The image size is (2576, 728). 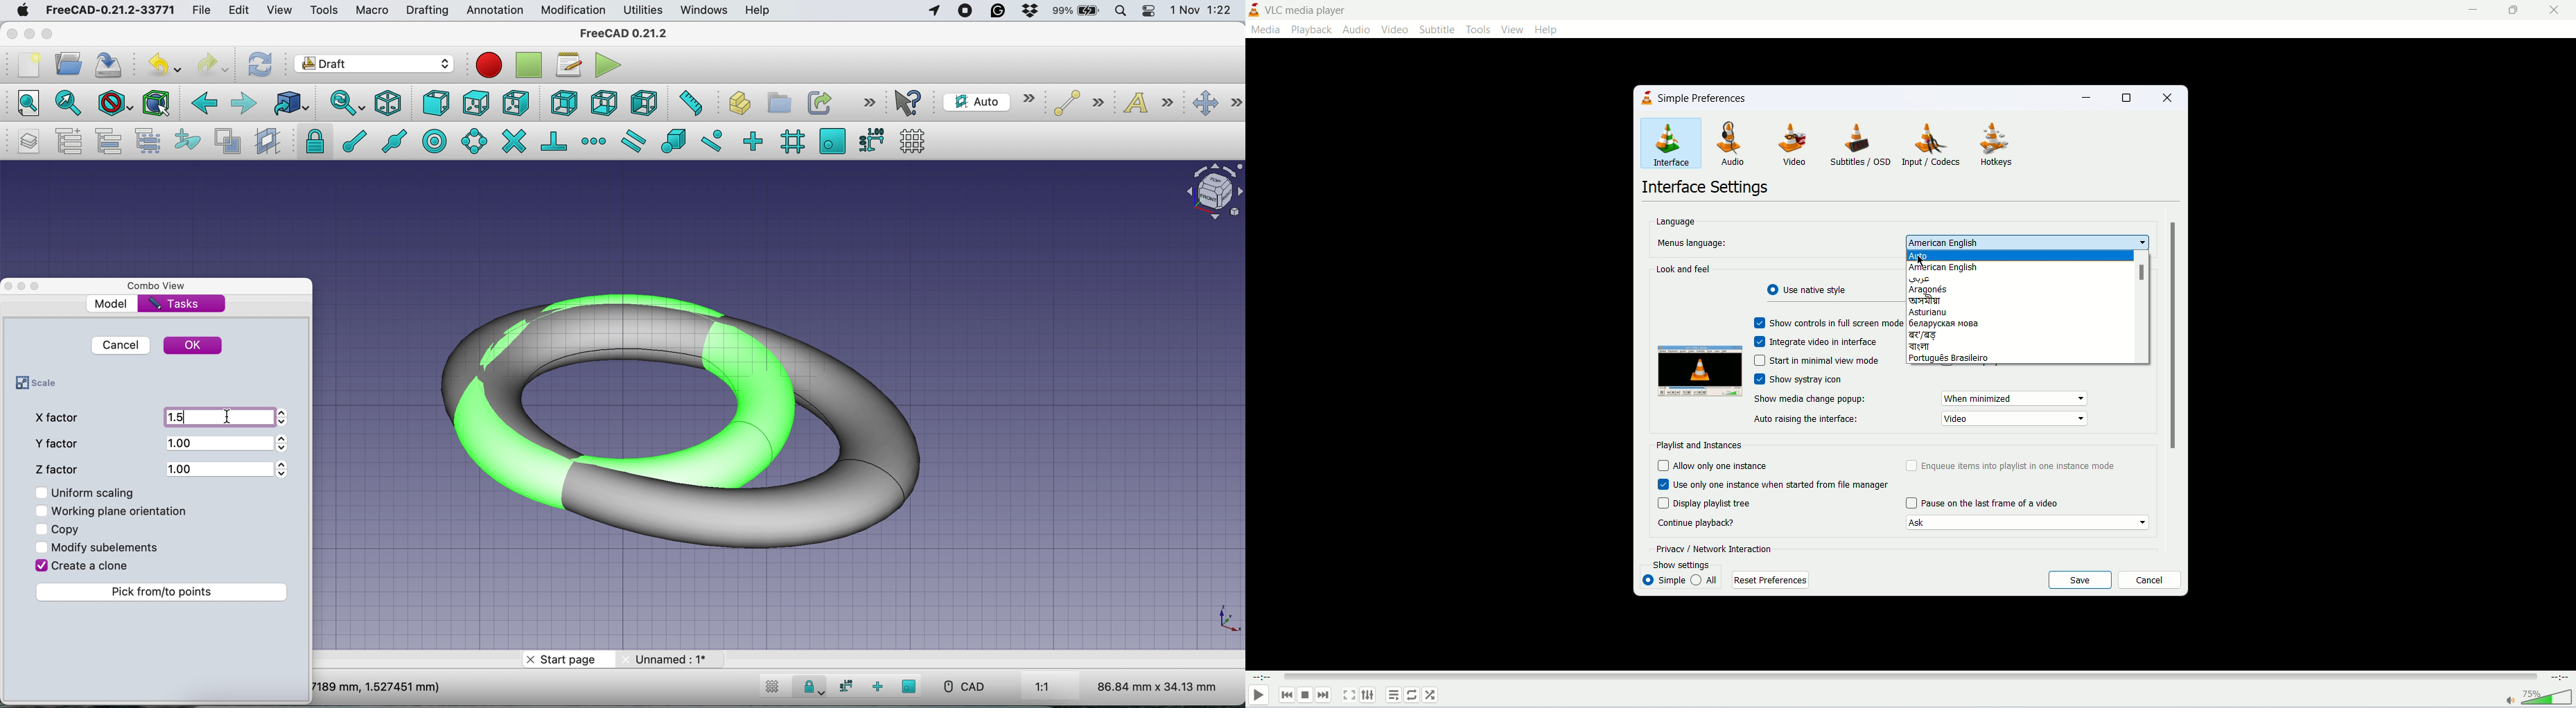 What do you see at coordinates (876, 686) in the screenshot?
I see `snap ortho` at bounding box center [876, 686].